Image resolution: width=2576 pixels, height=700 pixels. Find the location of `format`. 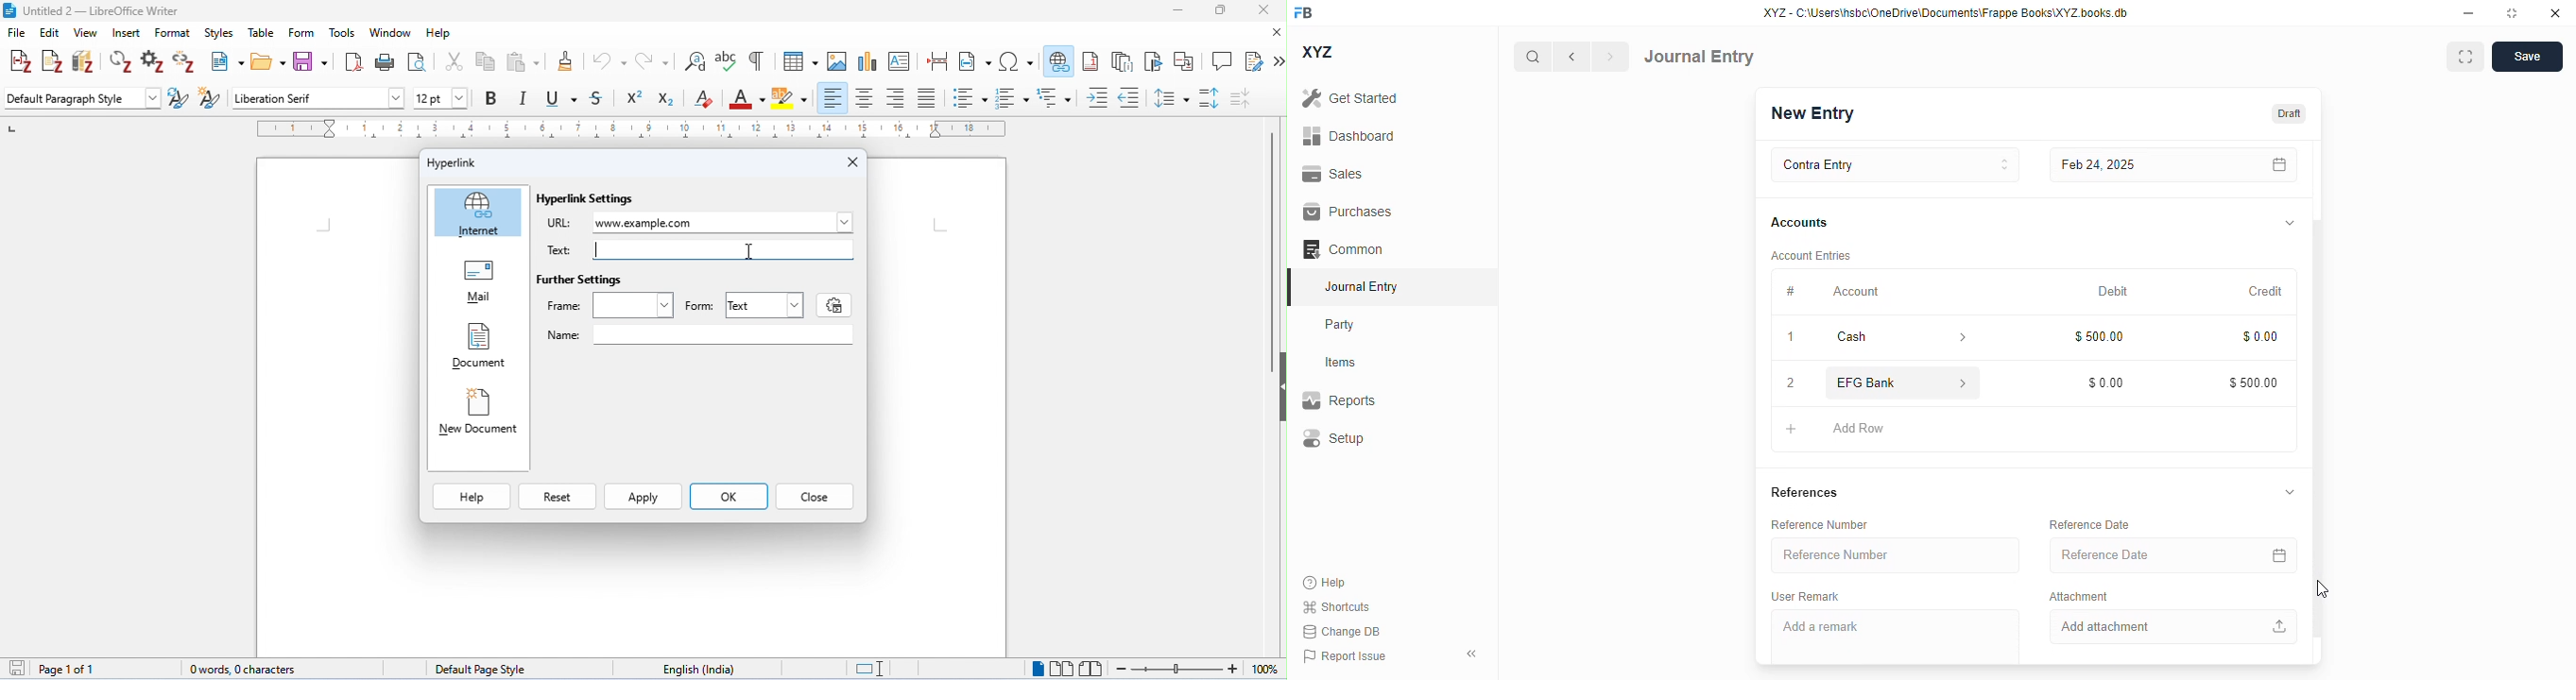

format is located at coordinates (174, 33).